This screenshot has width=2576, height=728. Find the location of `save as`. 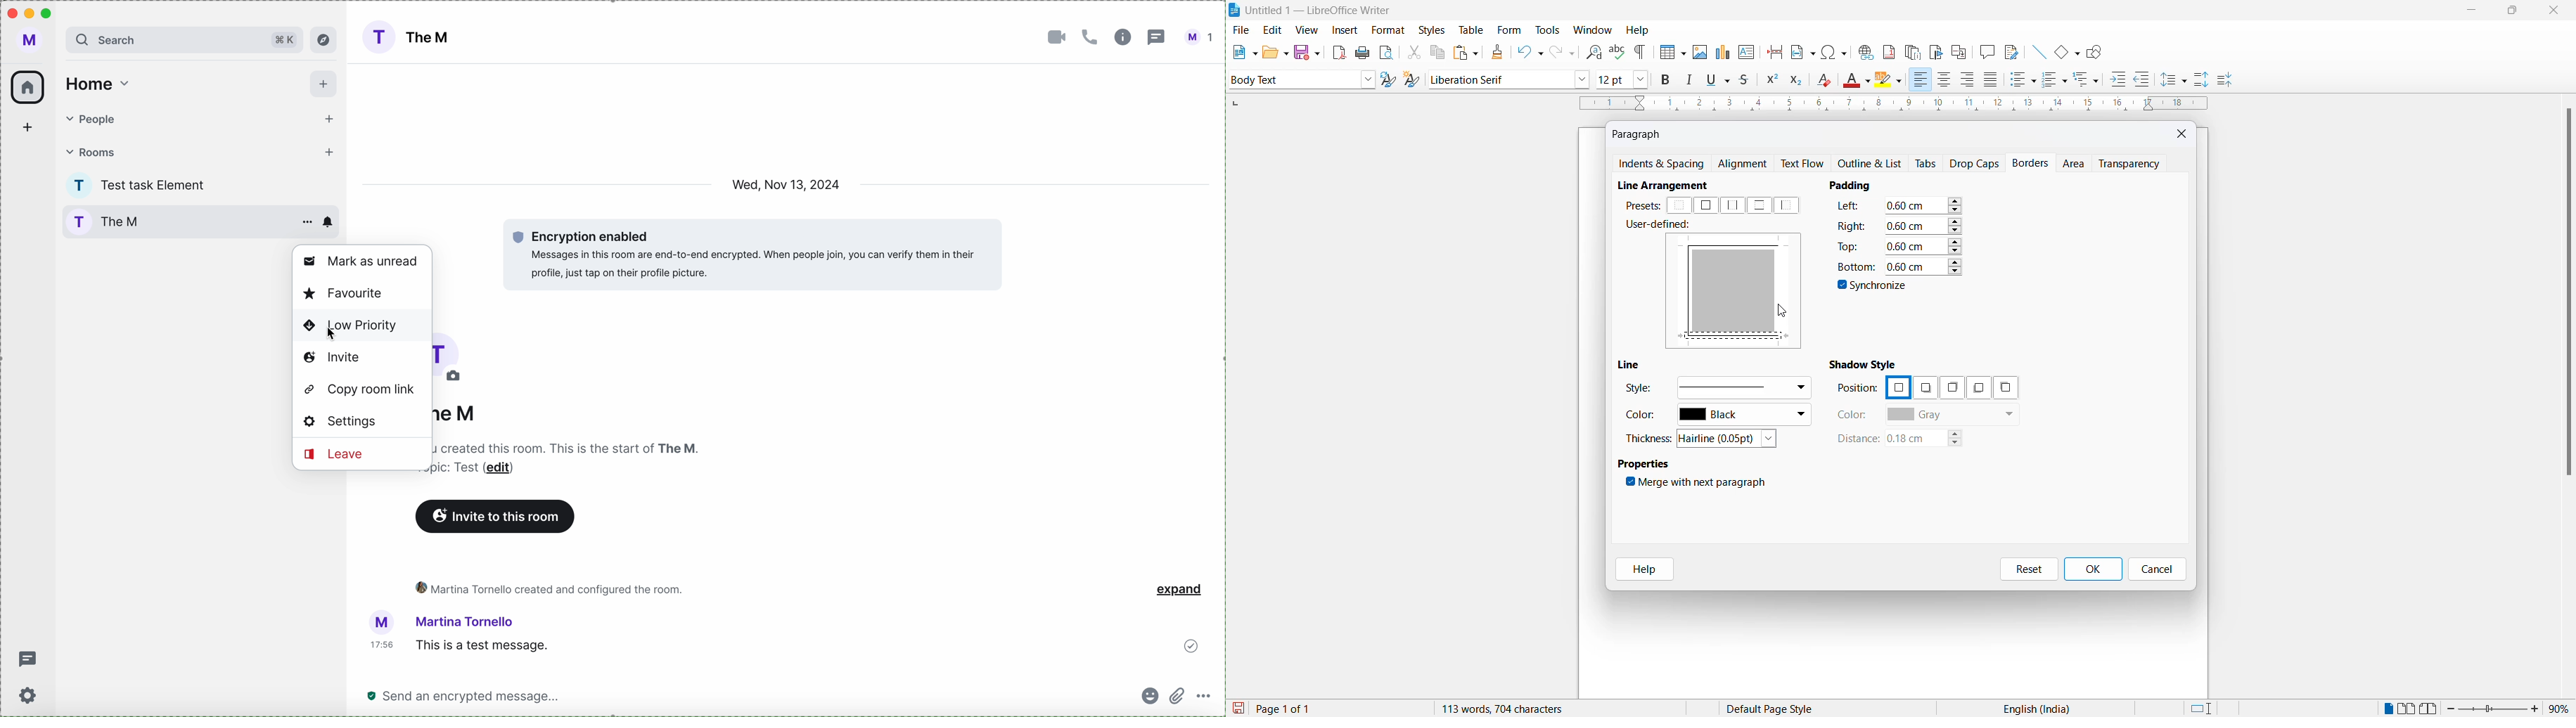

save as is located at coordinates (1309, 49).